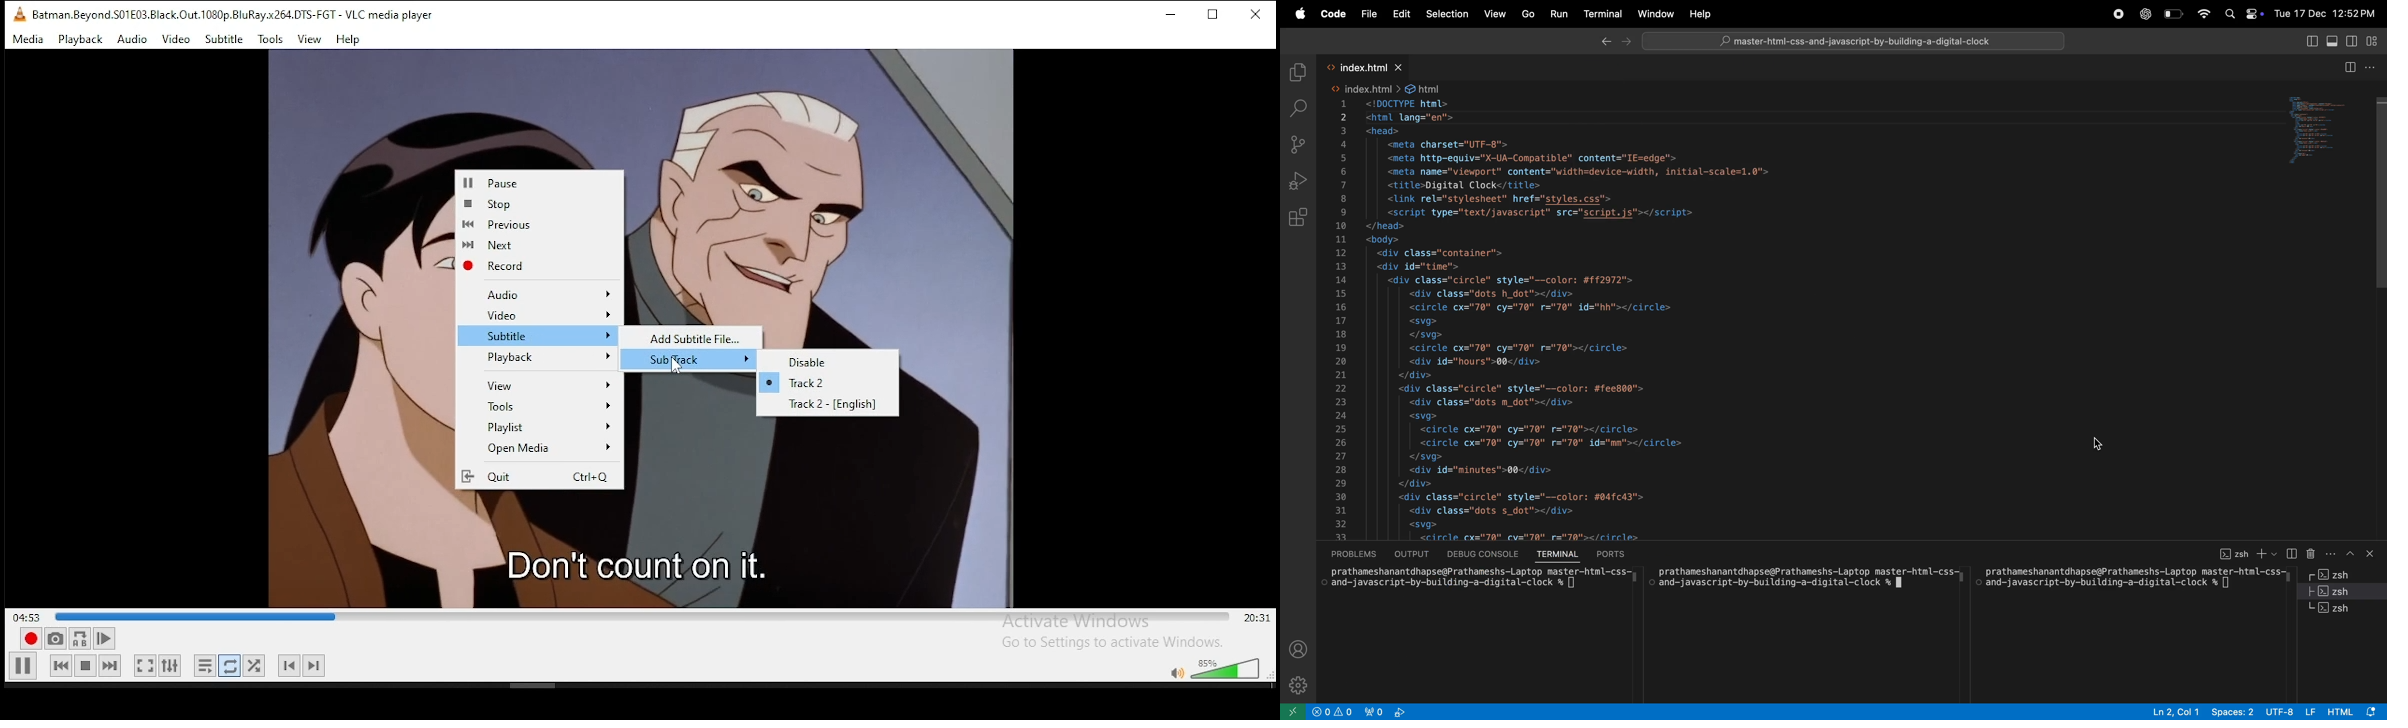  I want to click on fast forward, so click(111, 667).